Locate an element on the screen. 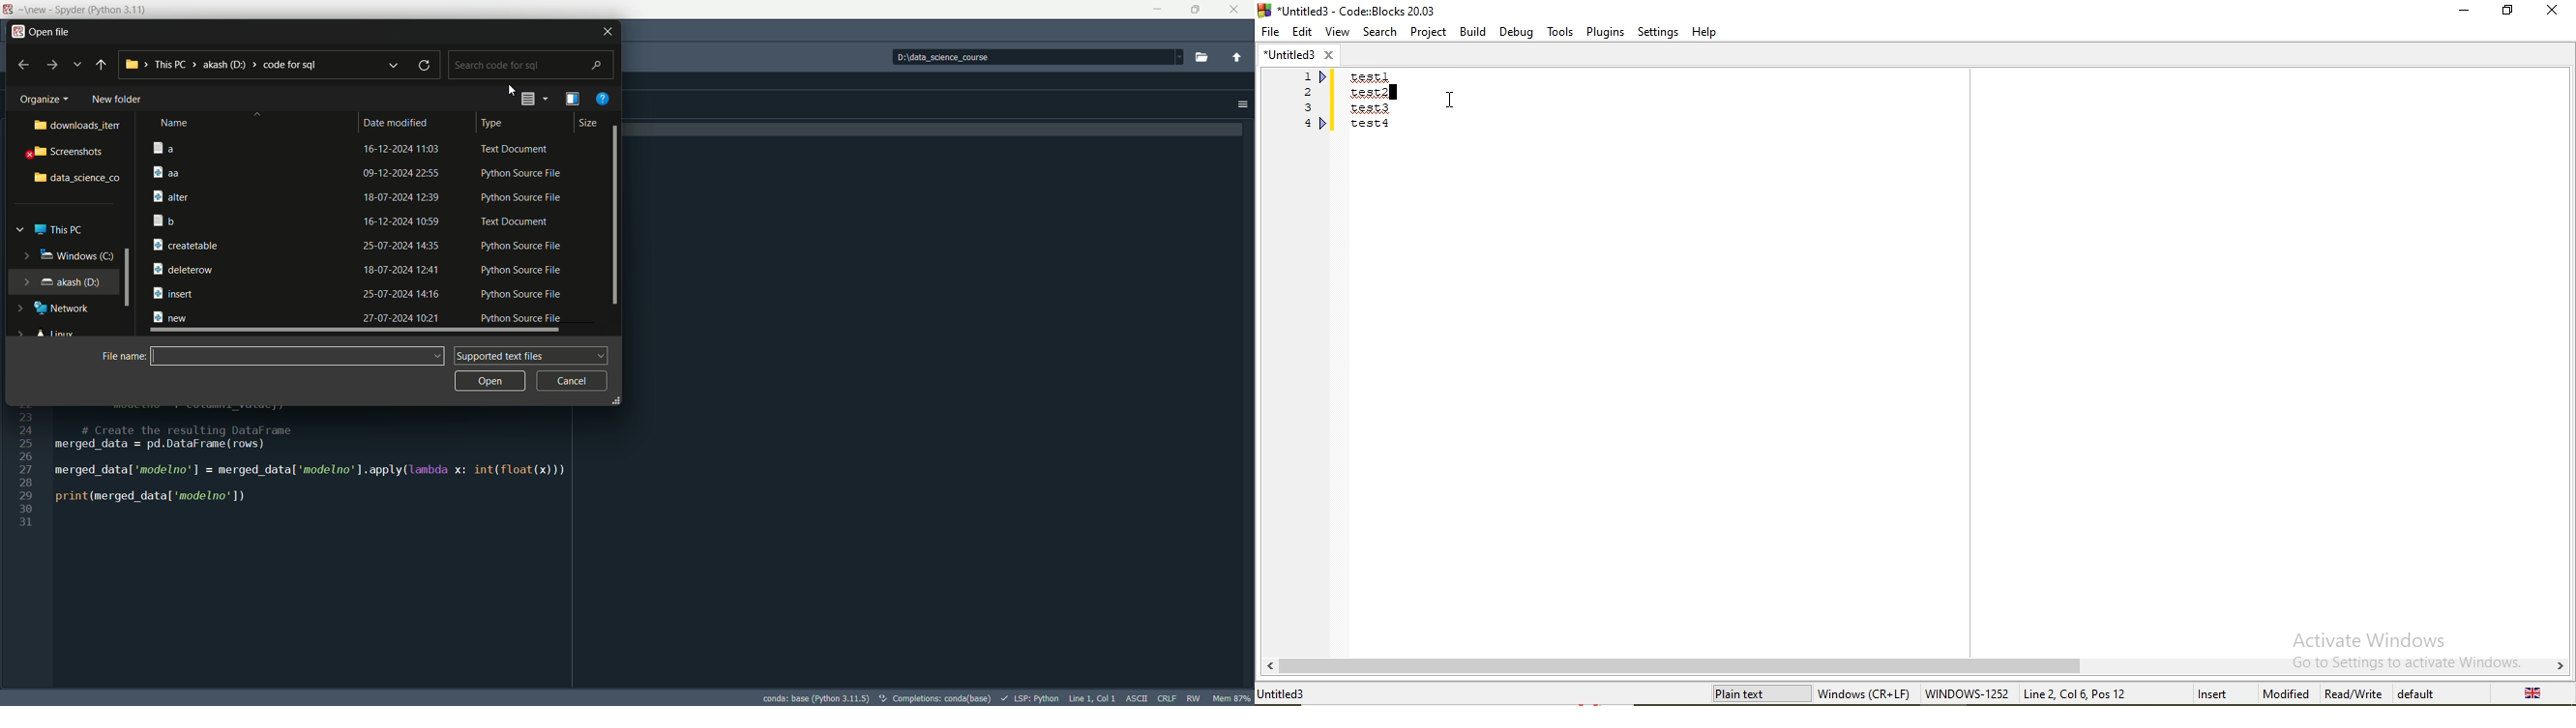 The image size is (2576, 728). Debug  is located at coordinates (1517, 31).